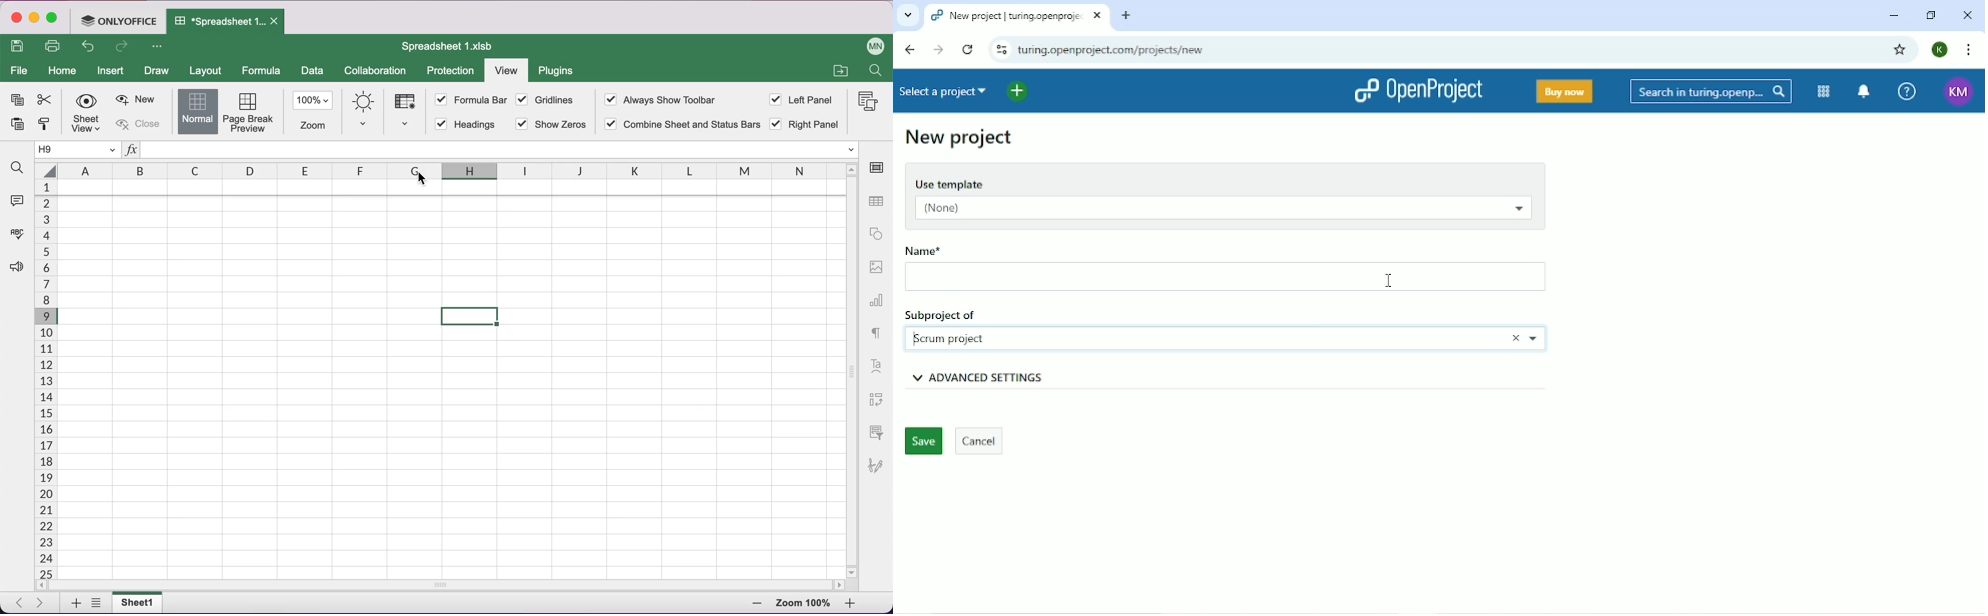 The height and width of the screenshot is (616, 1988). I want to click on Reload this page, so click(967, 49).